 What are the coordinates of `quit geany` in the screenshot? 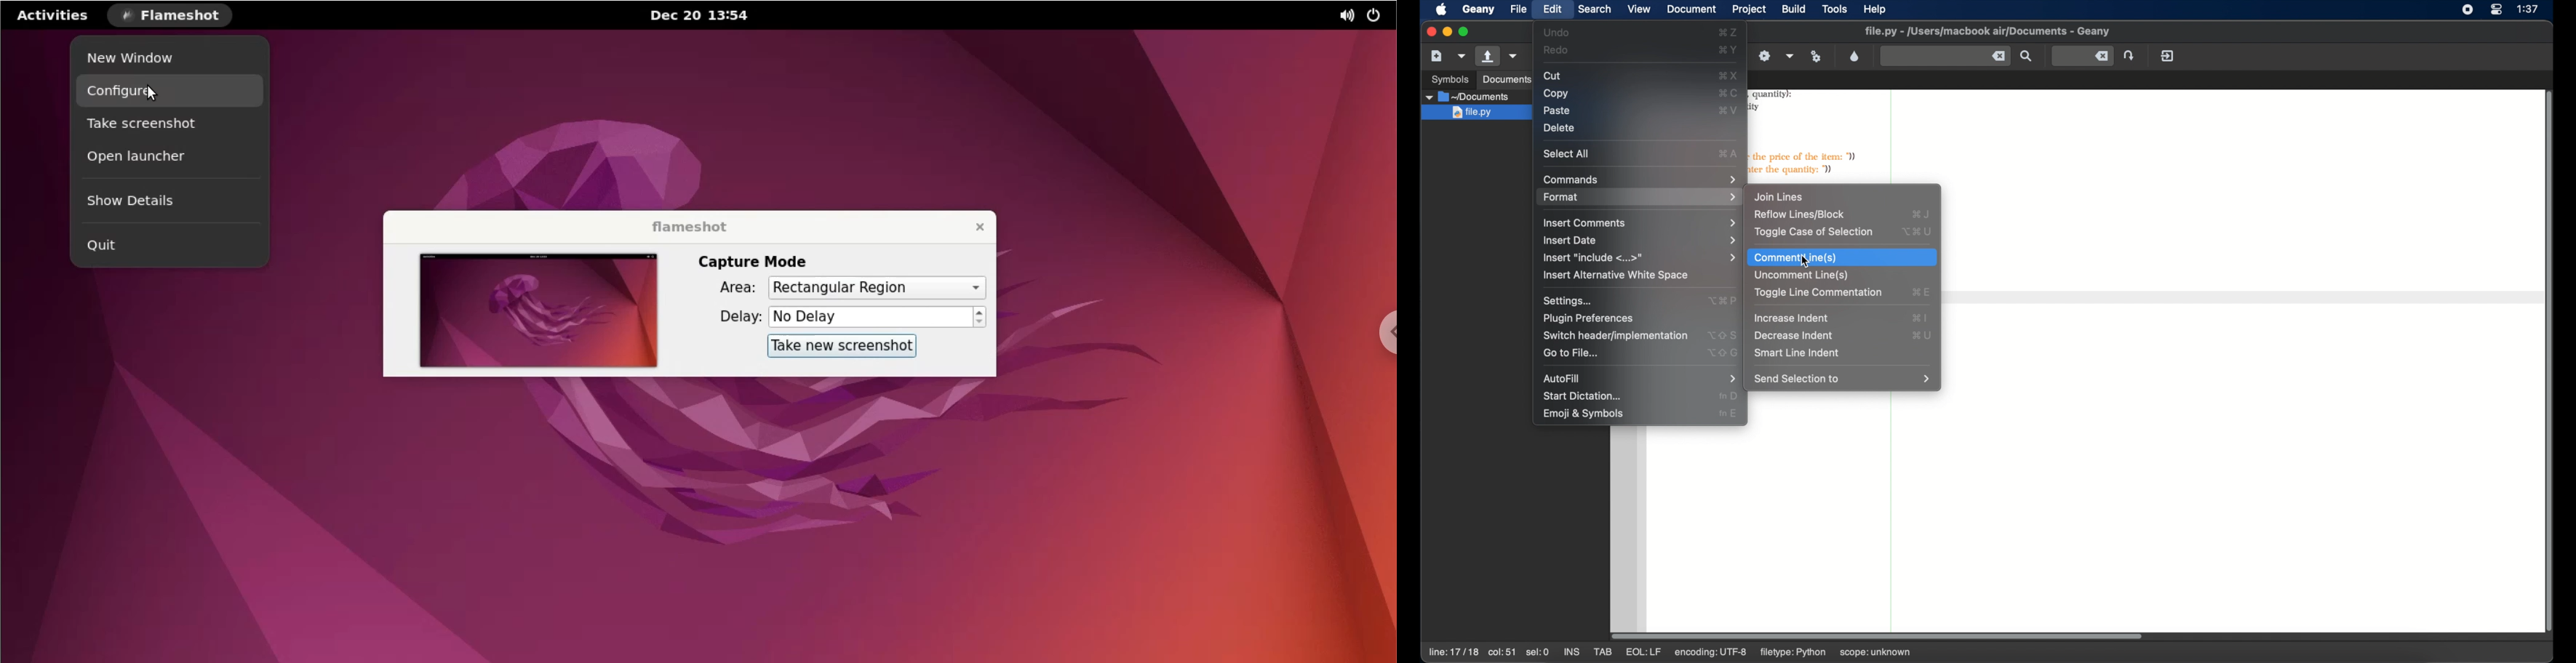 It's located at (2167, 55).